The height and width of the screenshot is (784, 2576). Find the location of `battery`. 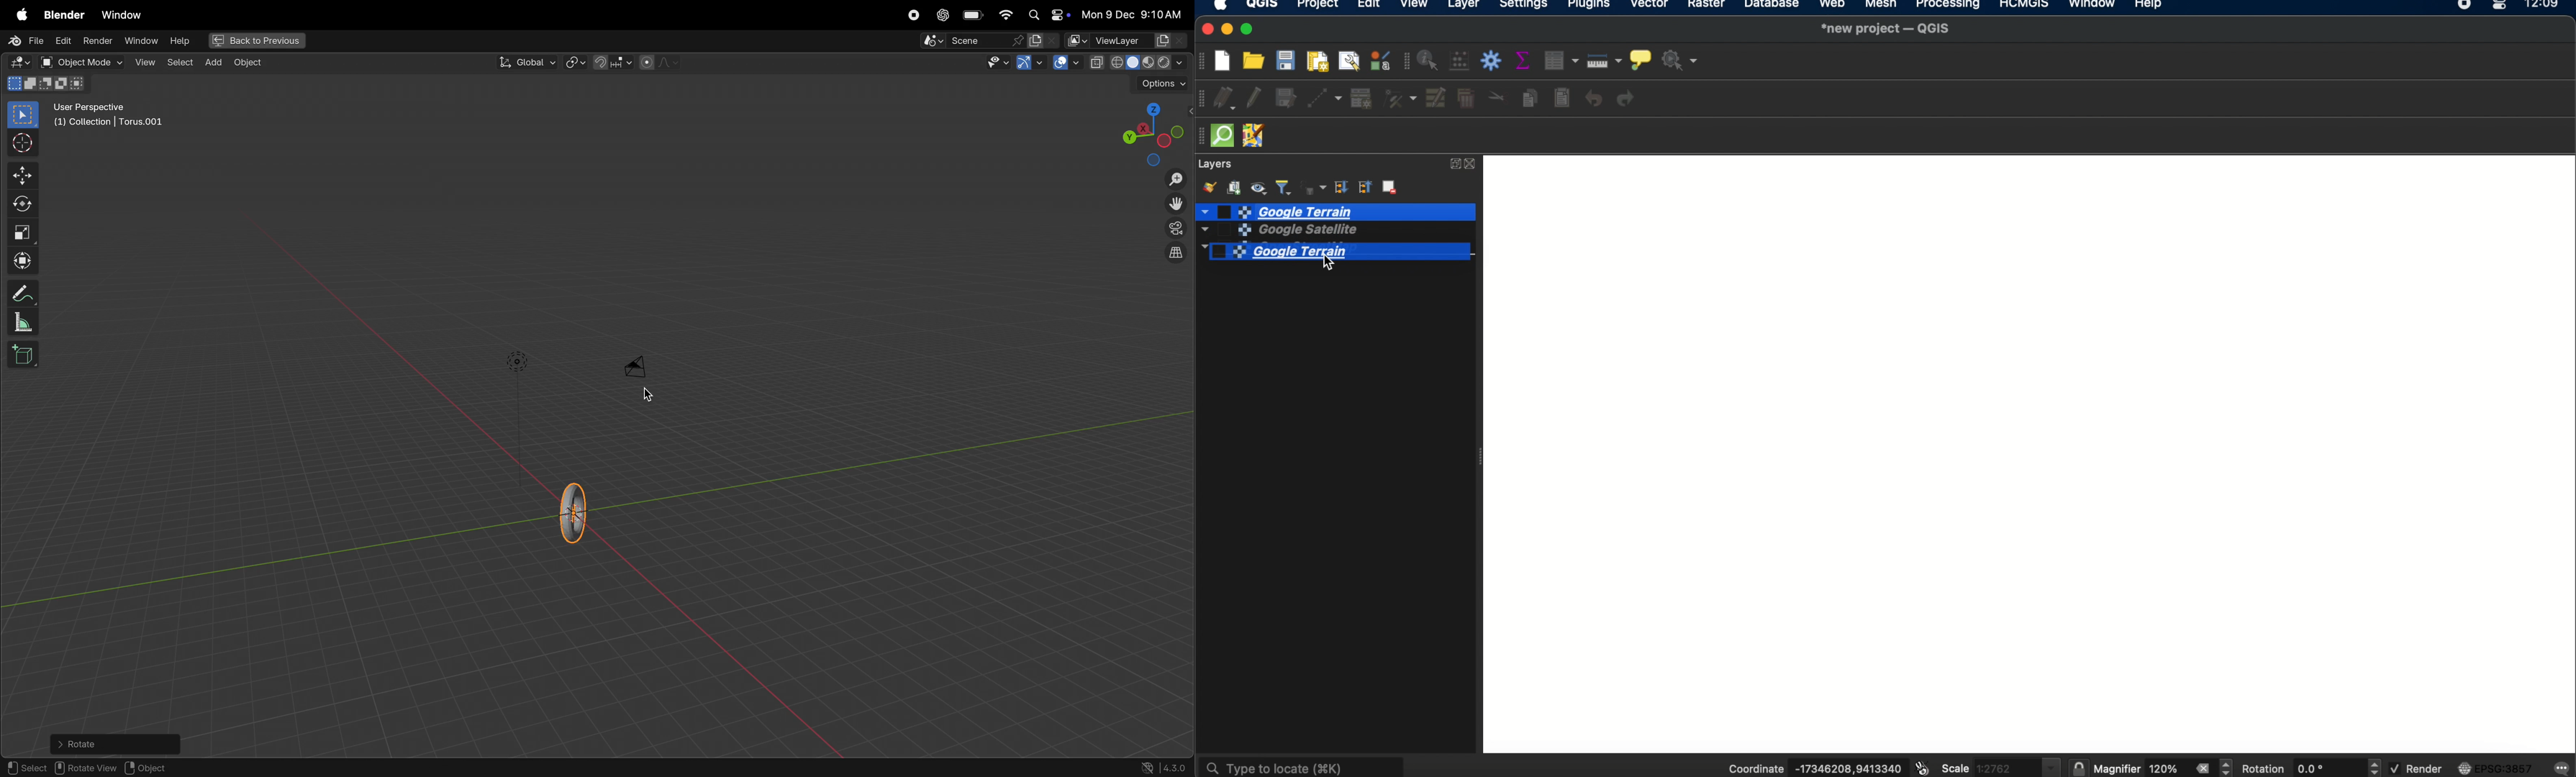

battery is located at coordinates (973, 16).